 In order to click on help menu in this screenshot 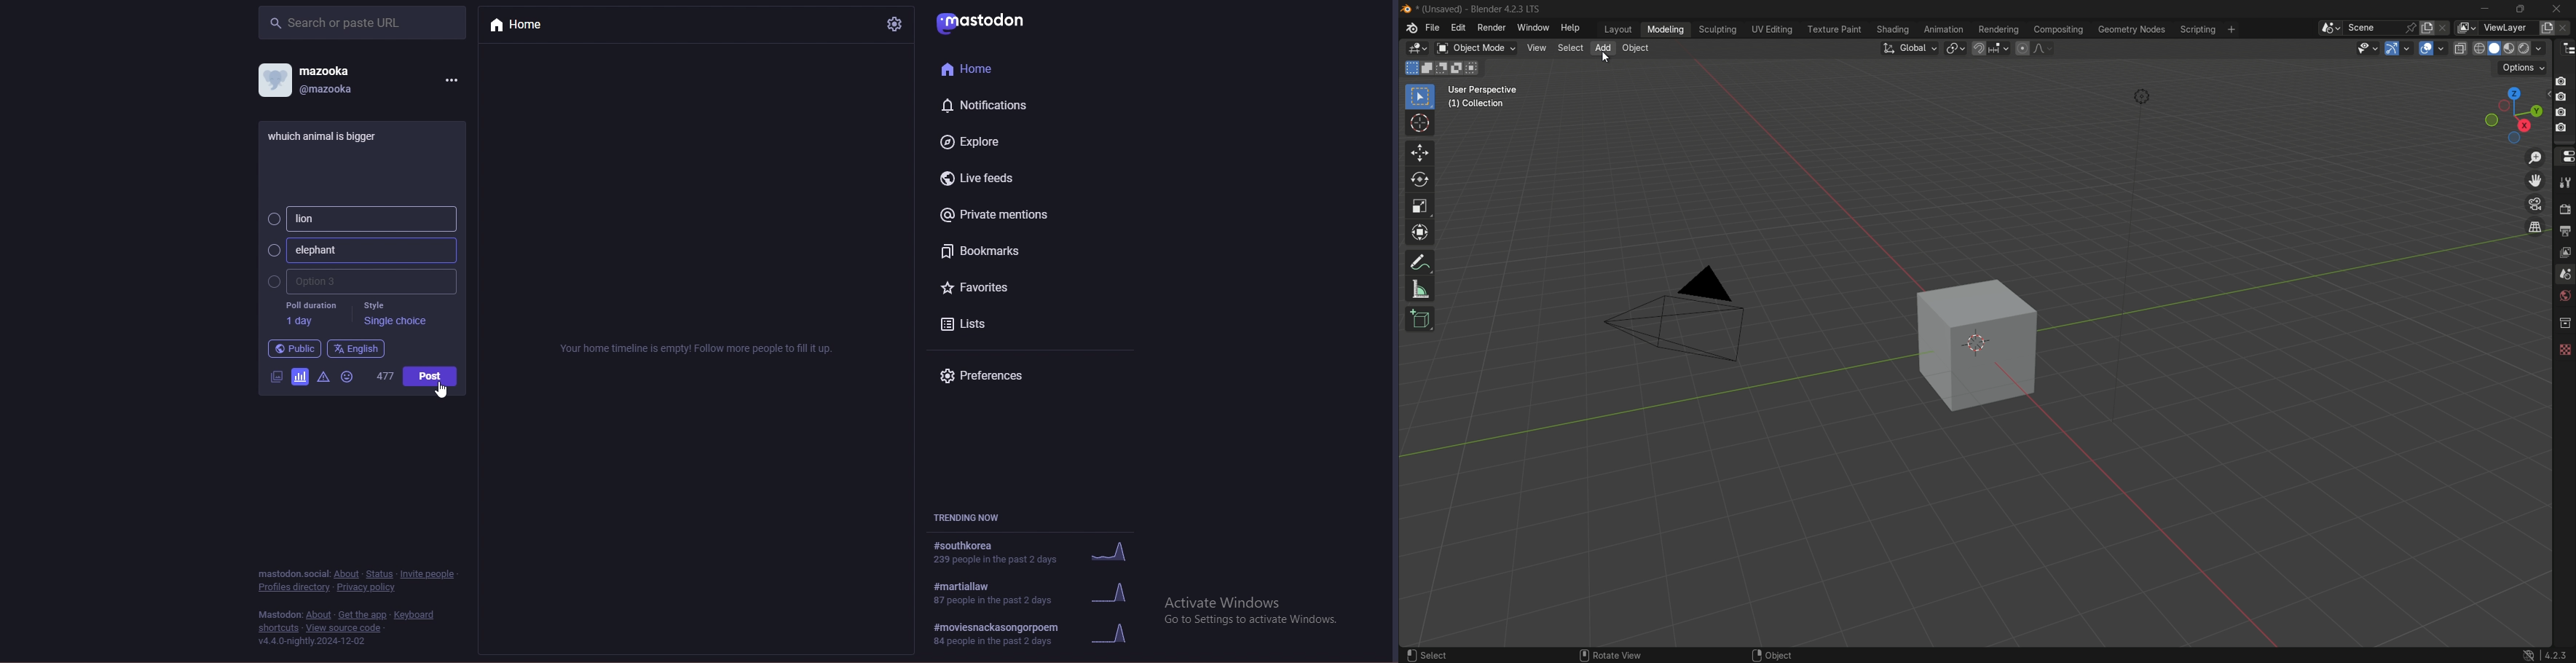, I will do `click(1570, 27)`.